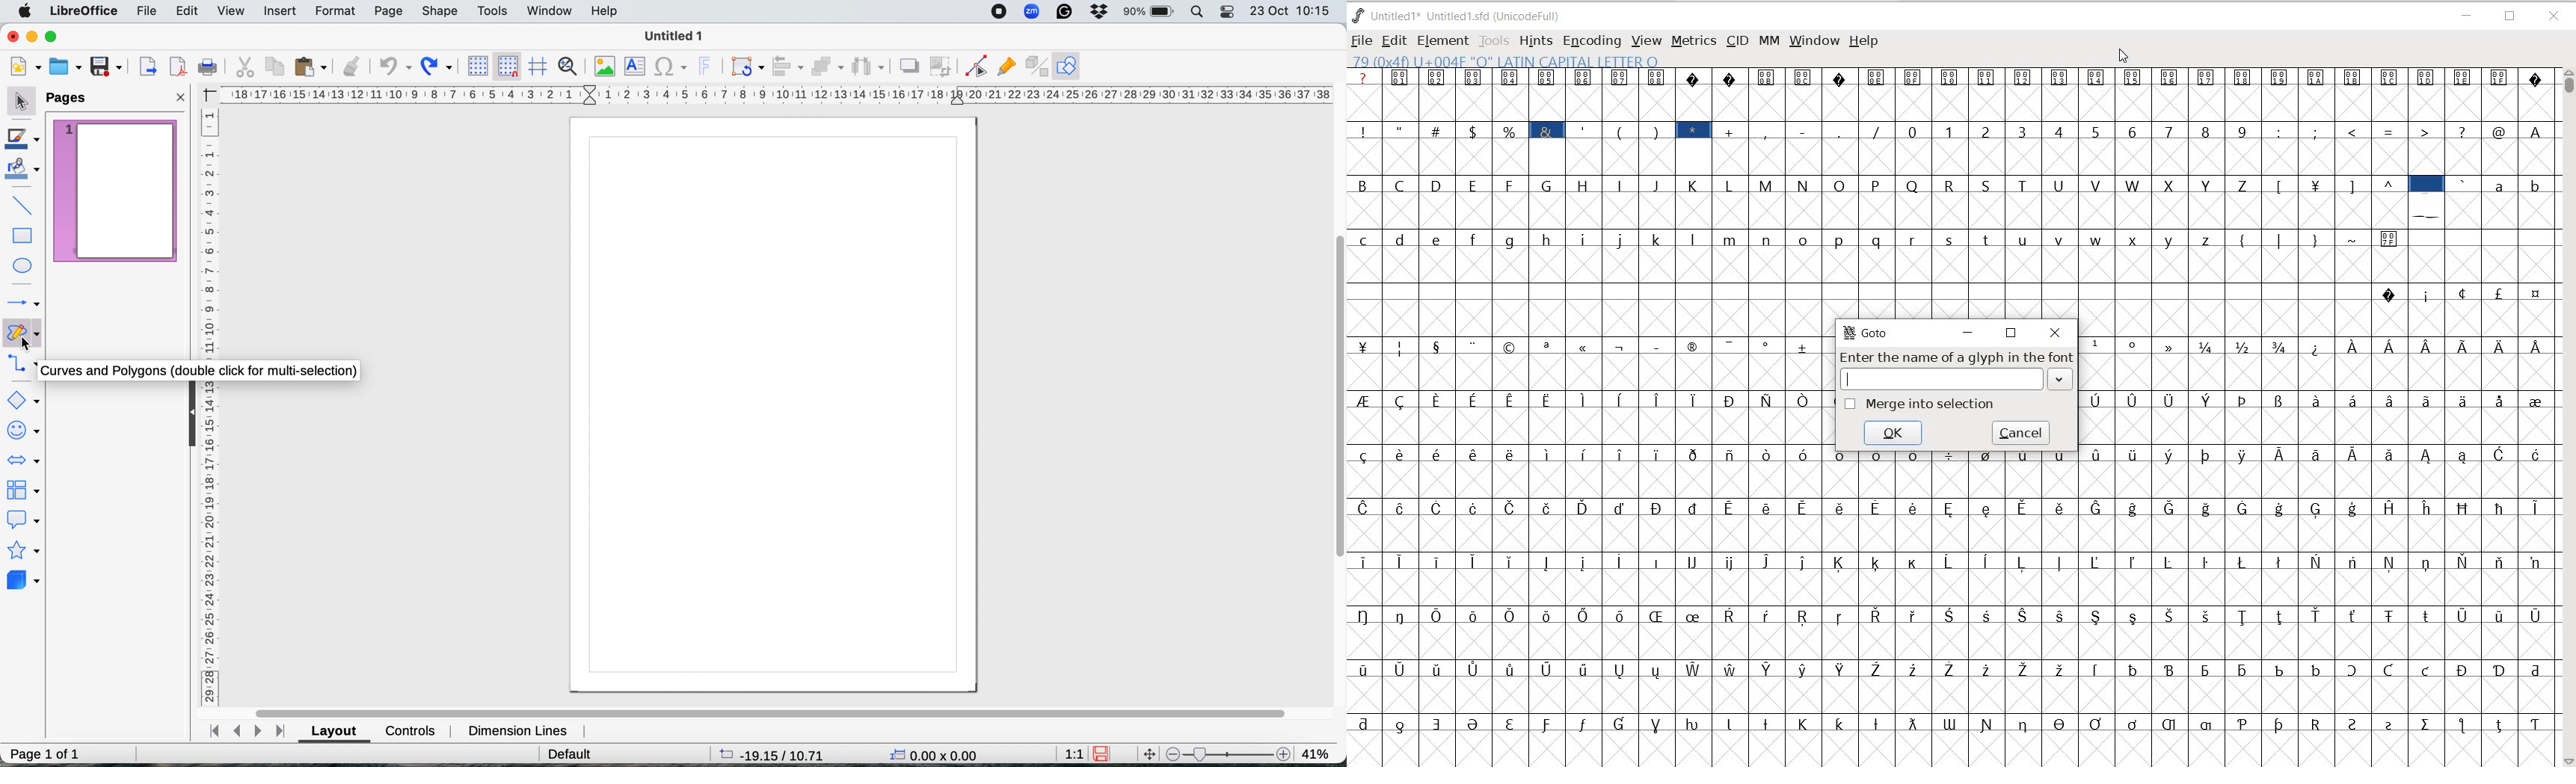 The width and height of the screenshot is (2576, 784). Describe the element at coordinates (66, 66) in the screenshot. I see `open` at that location.